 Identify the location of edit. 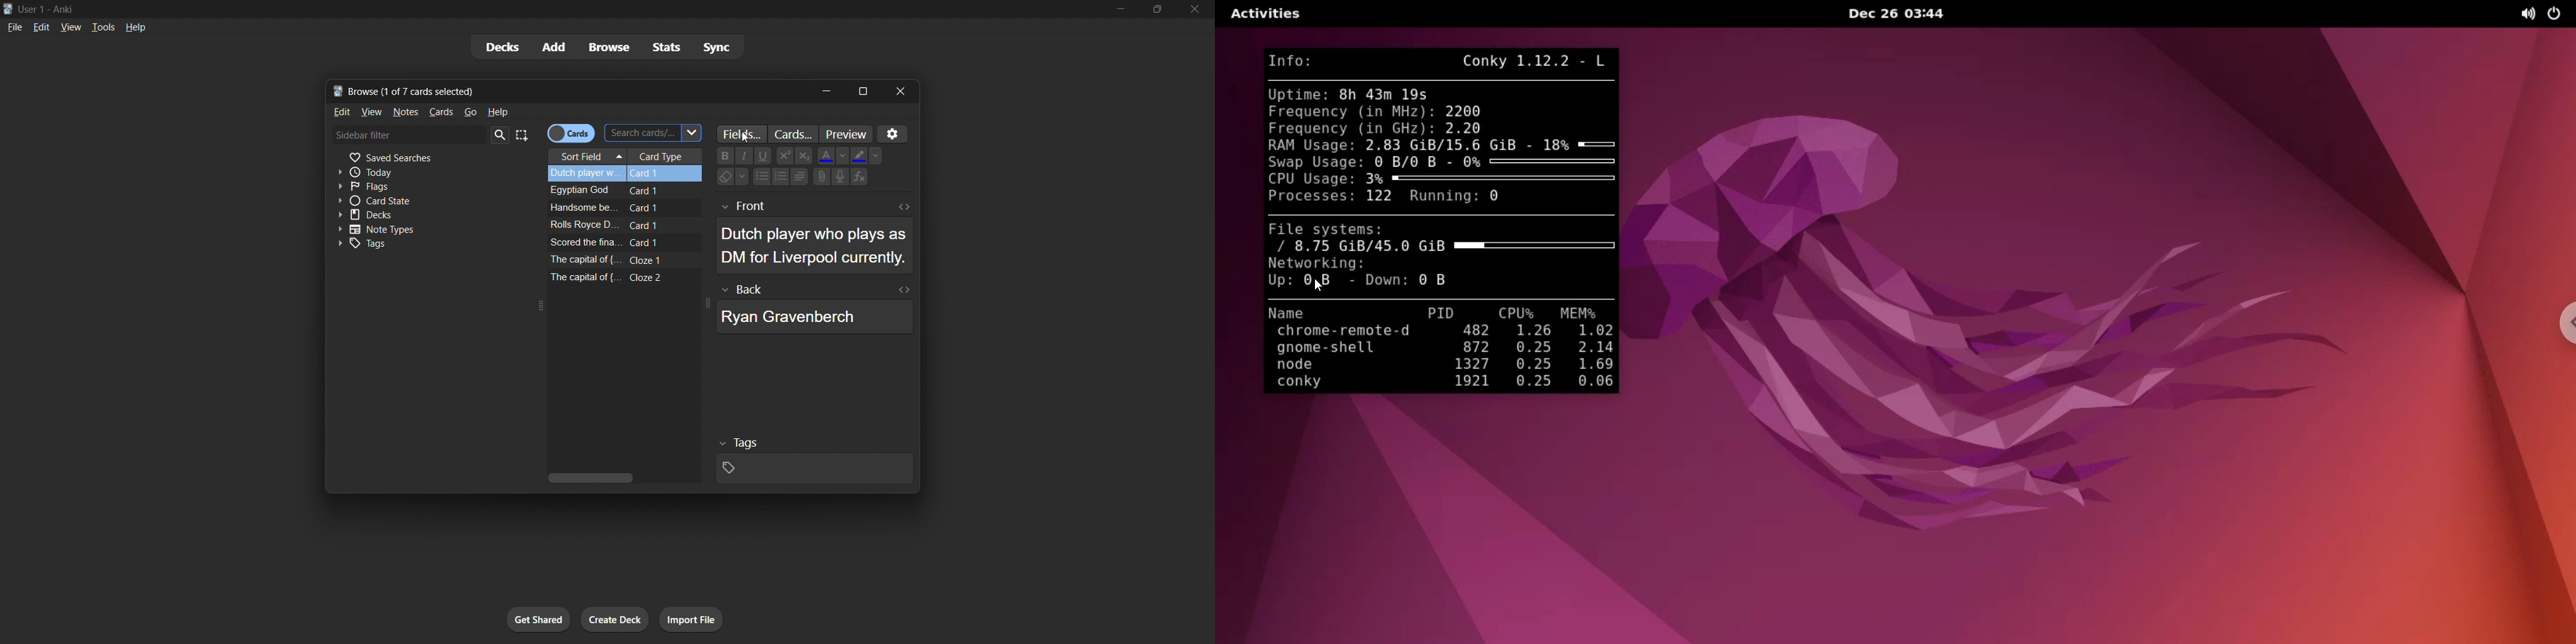
(342, 112).